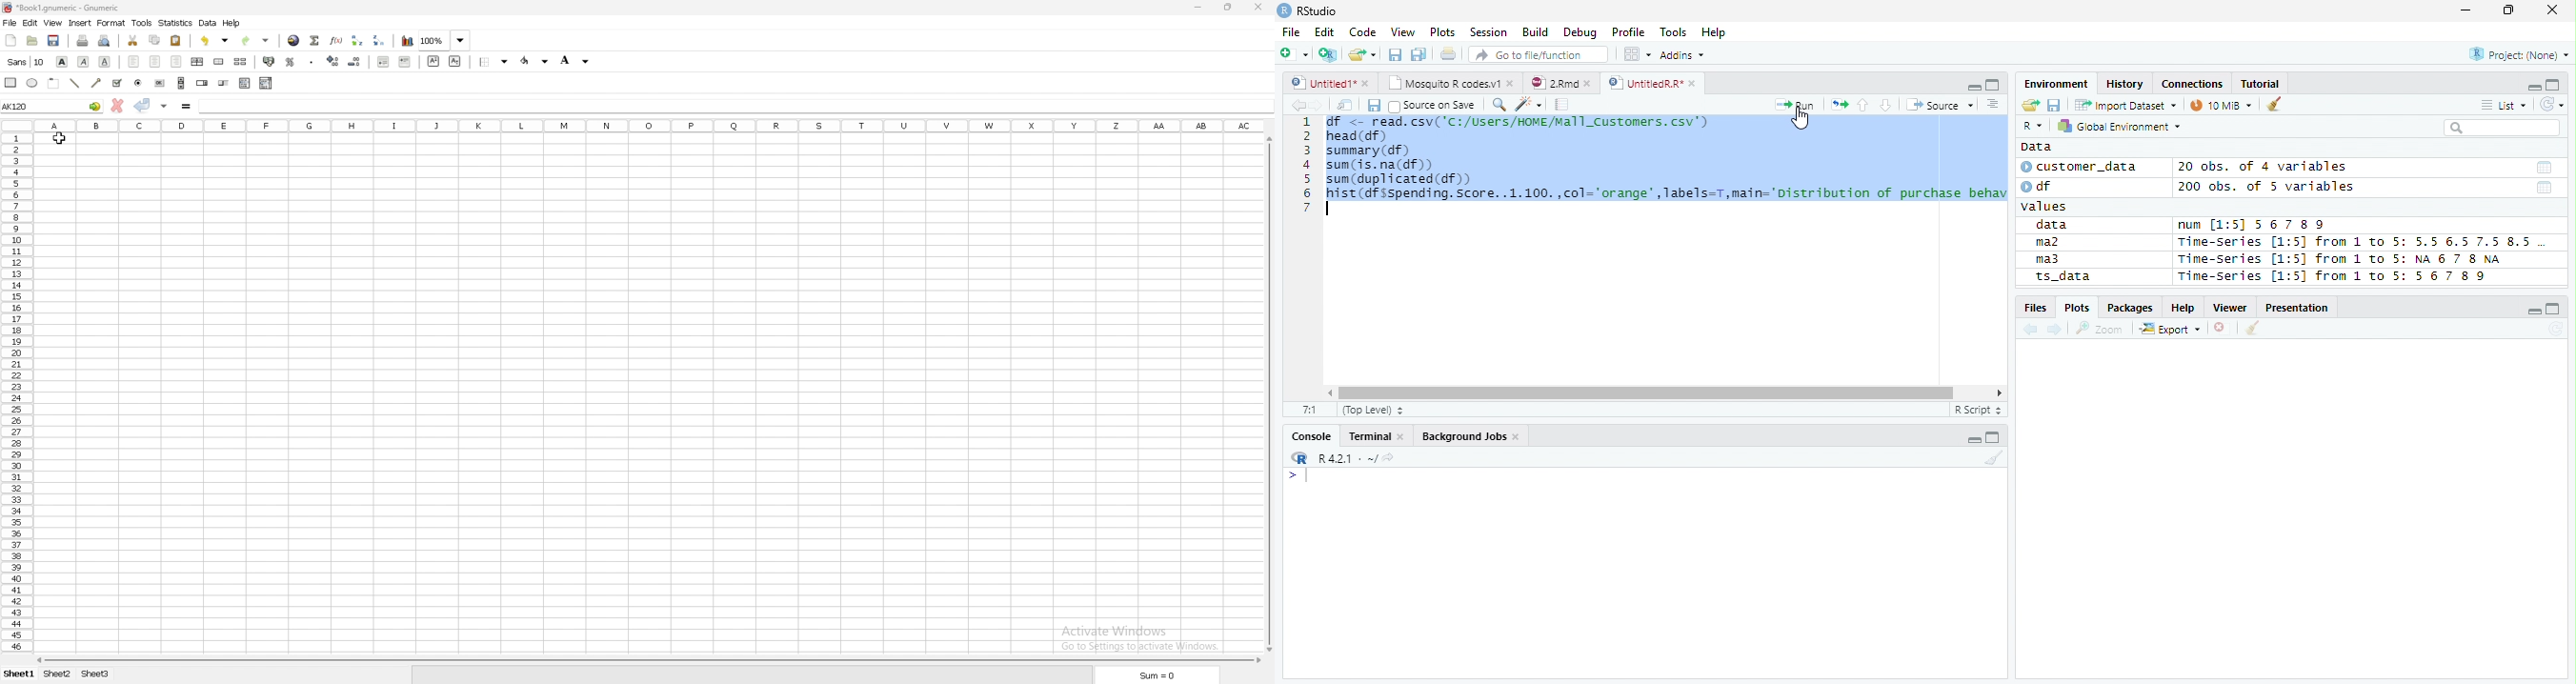  What do you see at coordinates (1862, 106) in the screenshot?
I see `Up` at bounding box center [1862, 106].